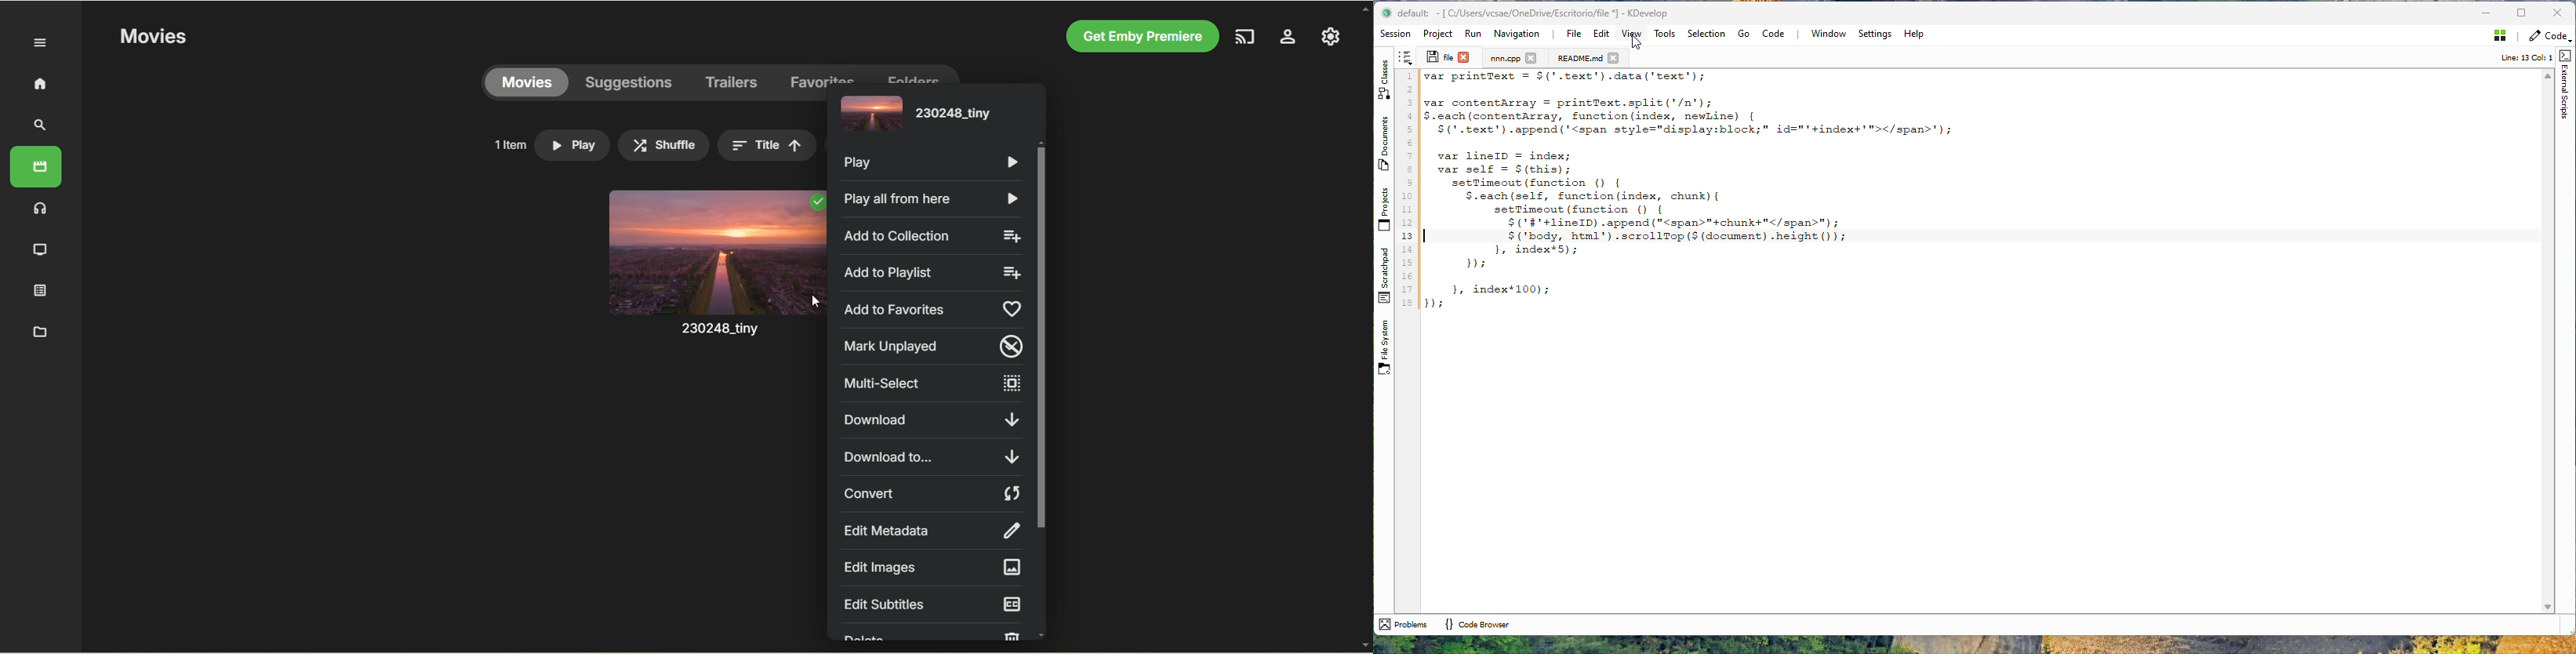 The width and height of the screenshot is (2576, 672). I want to click on close, so click(1464, 56).